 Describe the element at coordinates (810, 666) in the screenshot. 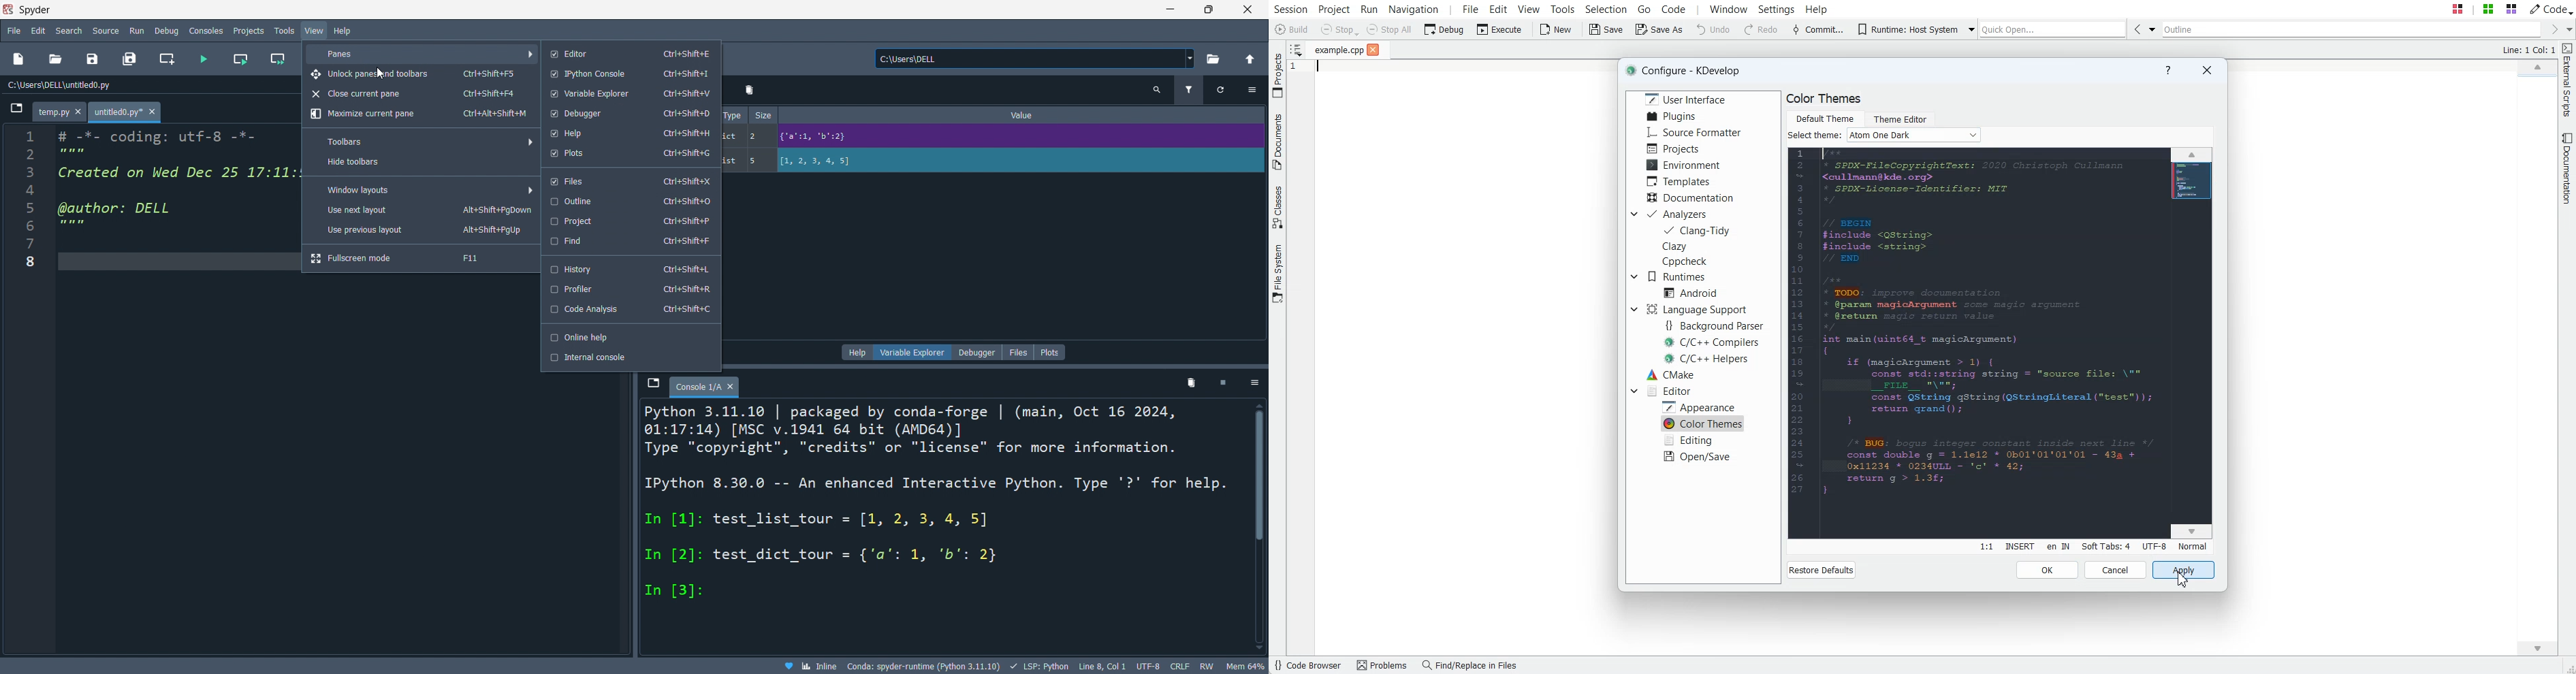

I see `inline` at that location.